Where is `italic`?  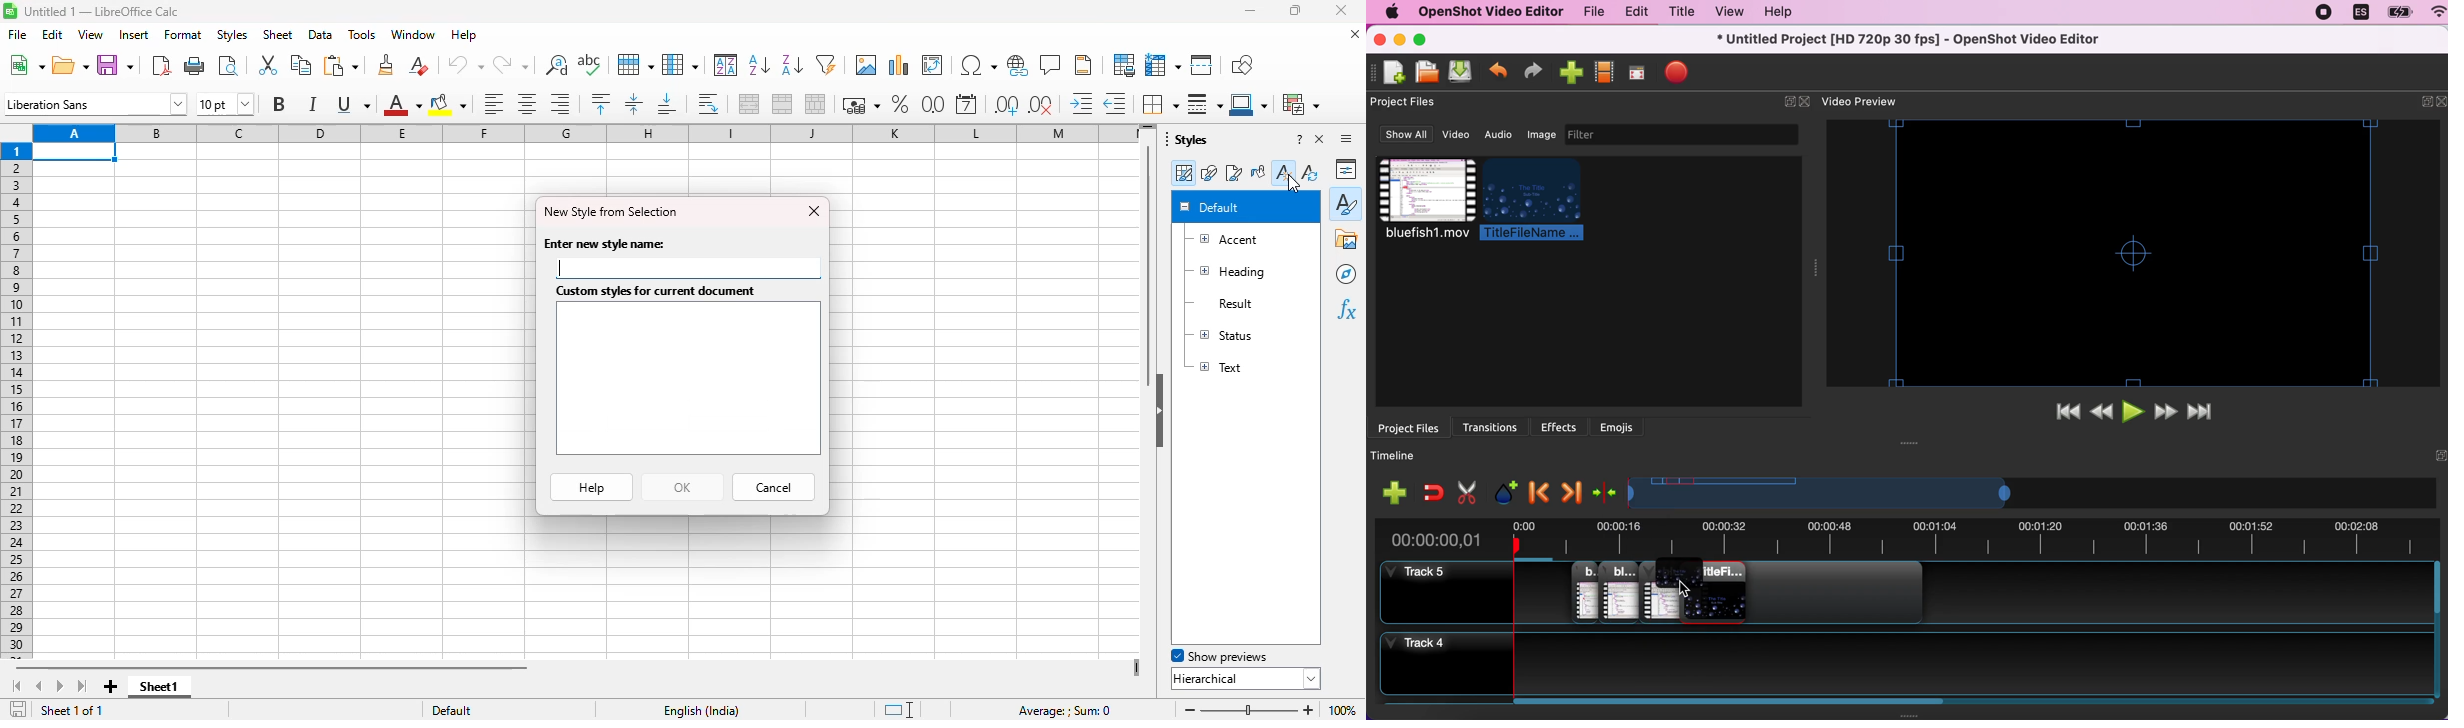
italic is located at coordinates (311, 104).